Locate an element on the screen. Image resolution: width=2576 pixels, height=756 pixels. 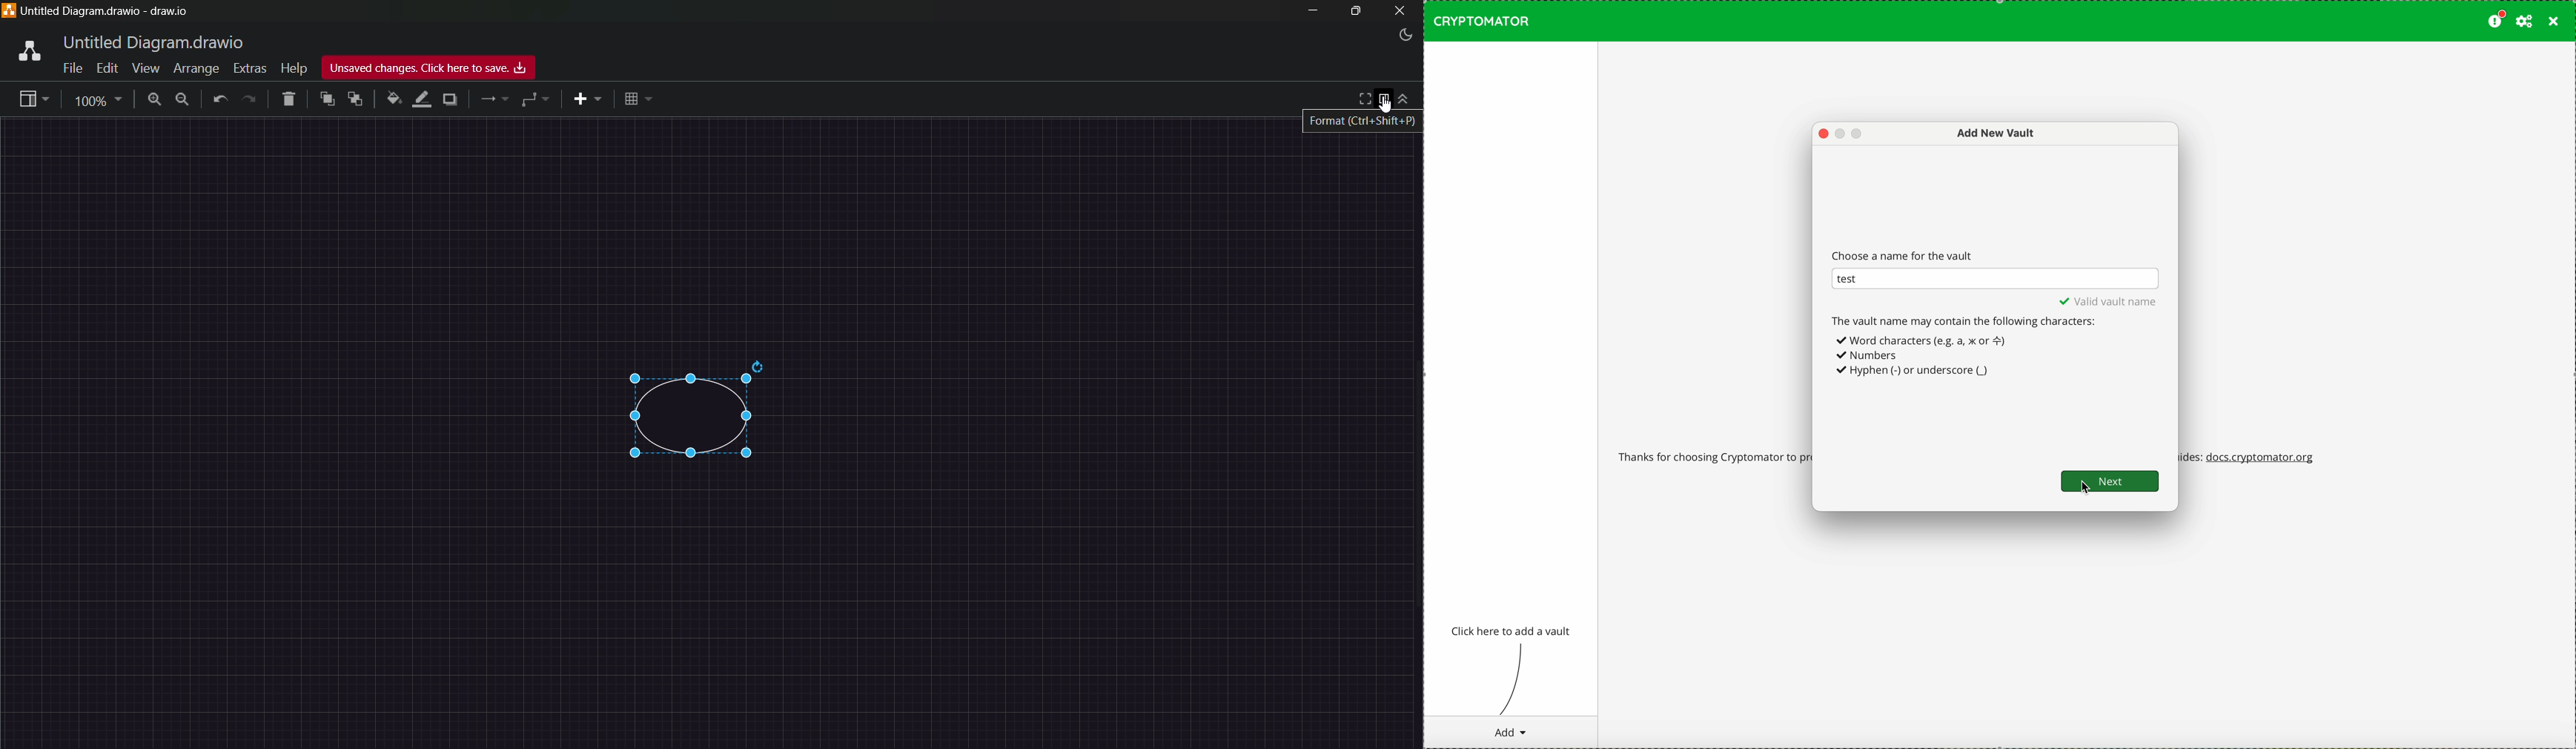
to front is located at coordinates (328, 99).